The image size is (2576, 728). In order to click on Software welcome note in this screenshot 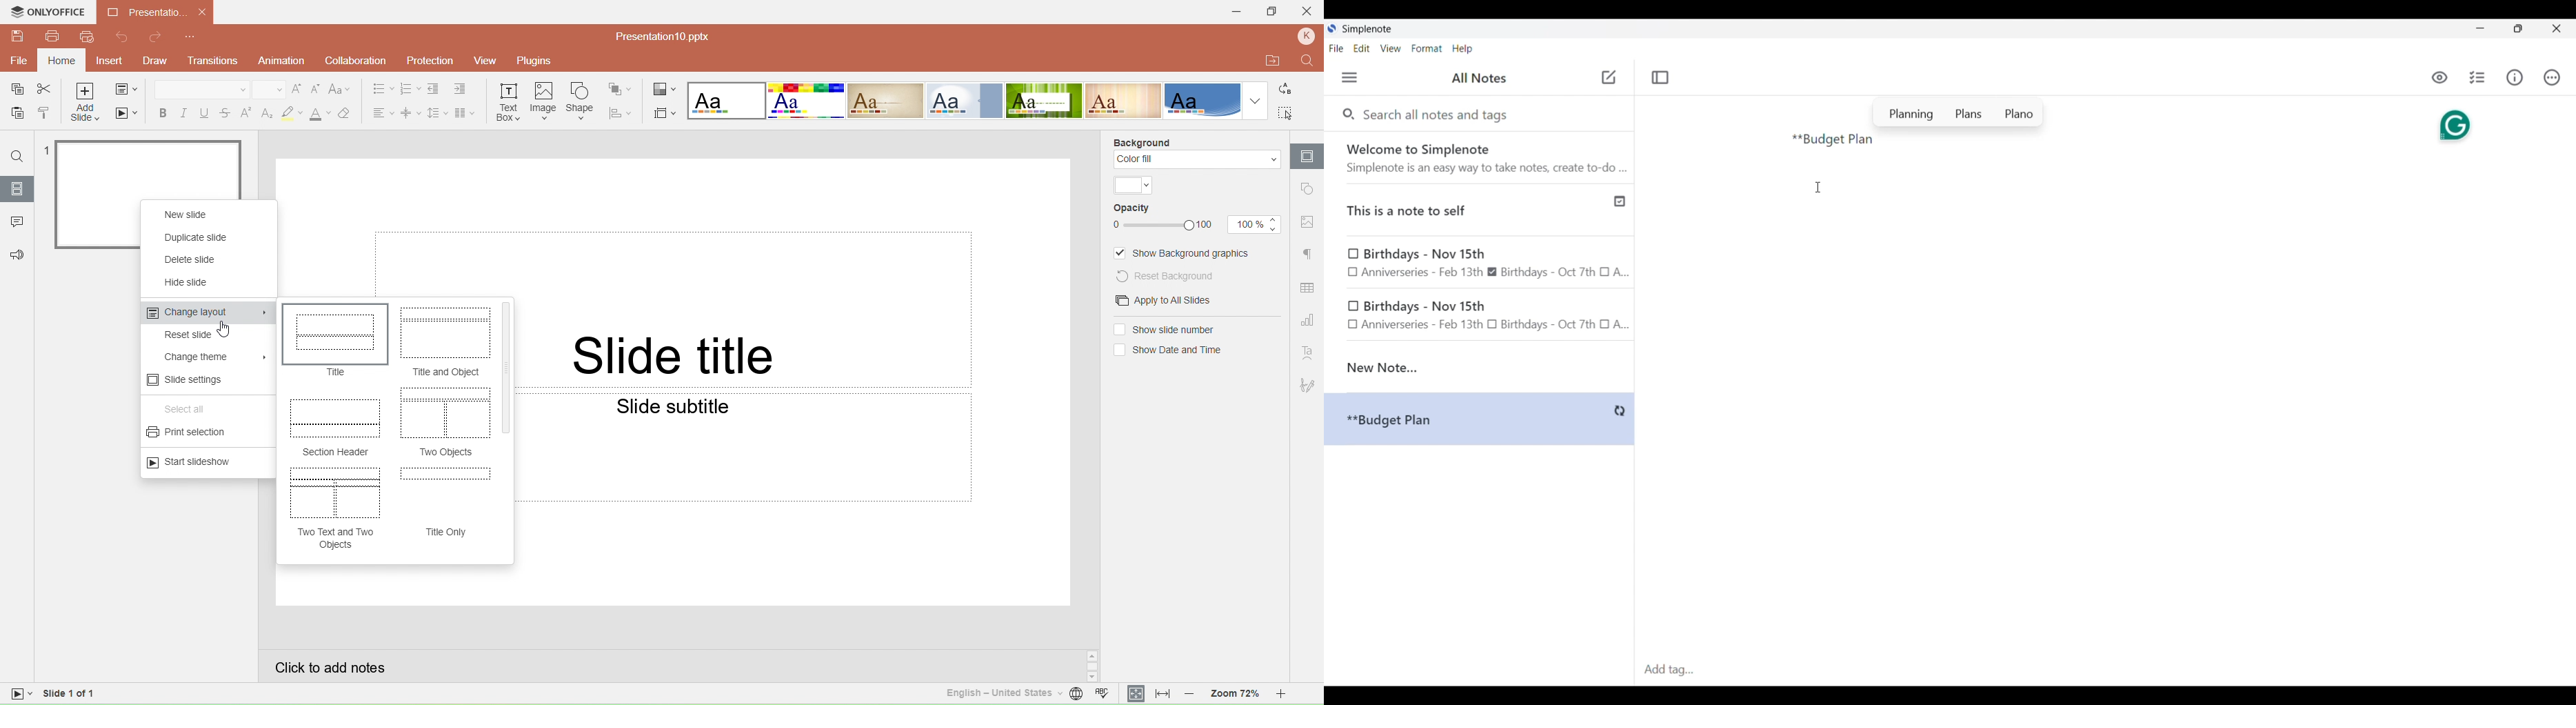, I will do `click(1482, 157)`.